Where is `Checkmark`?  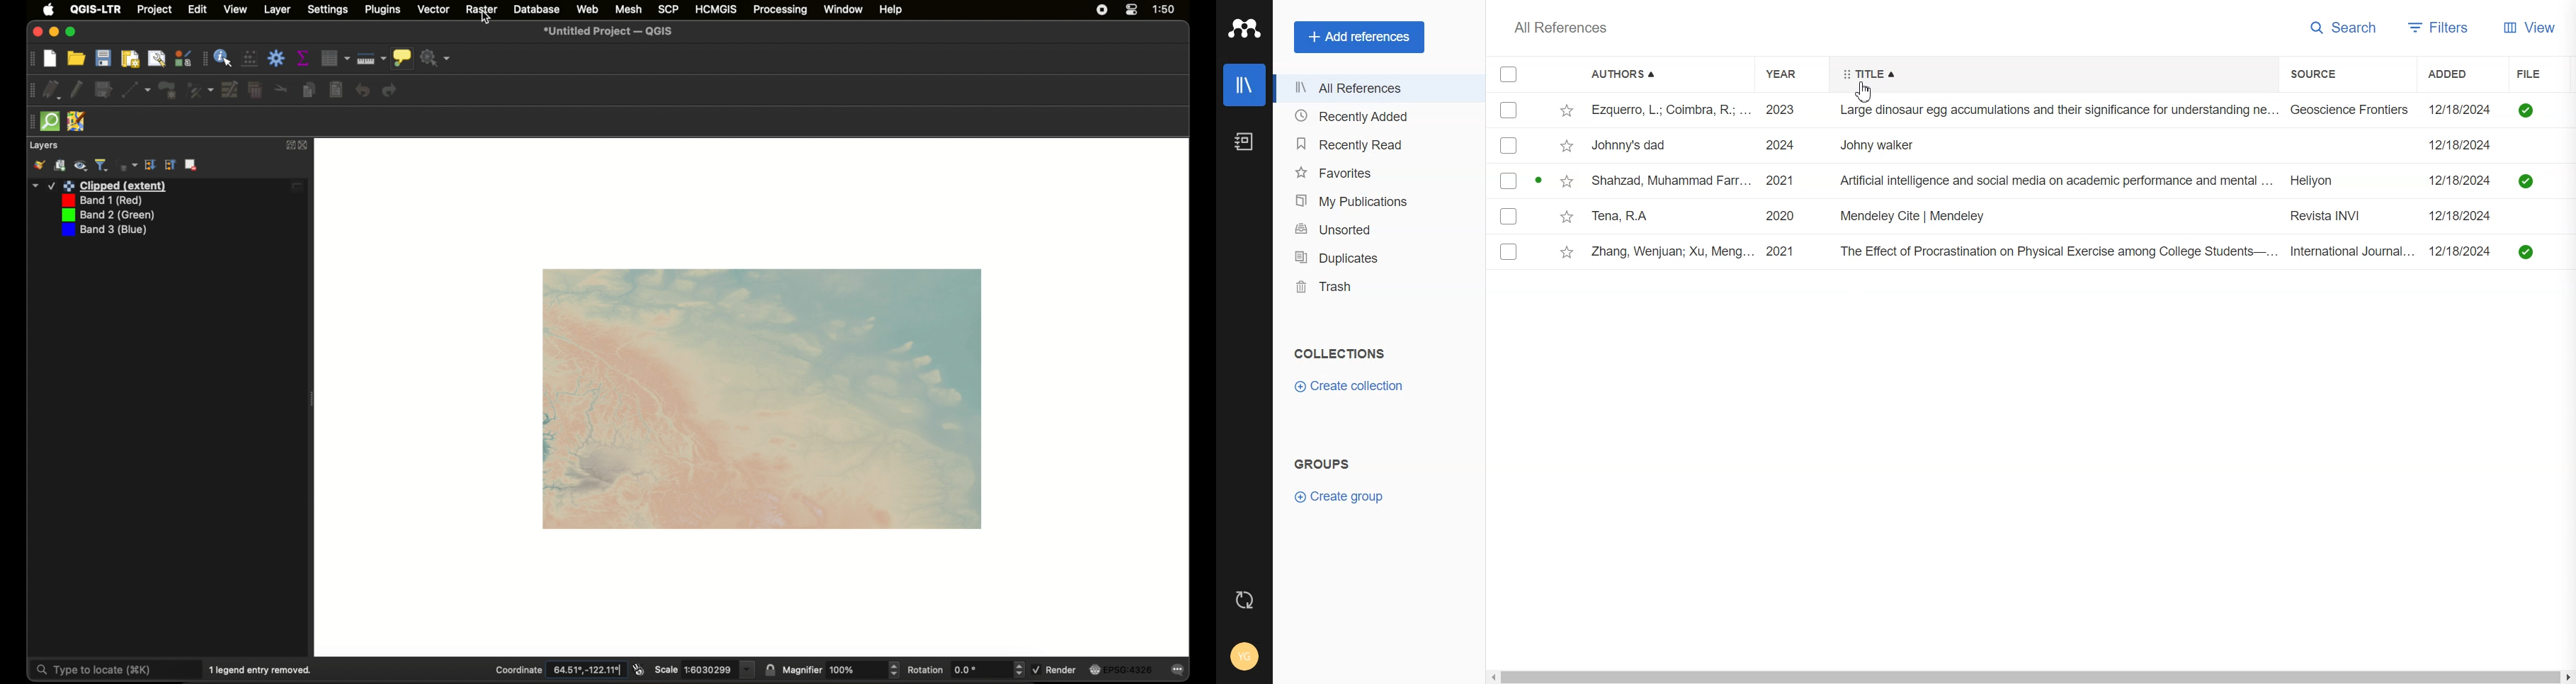
Checkmark is located at coordinates (1509, 75).